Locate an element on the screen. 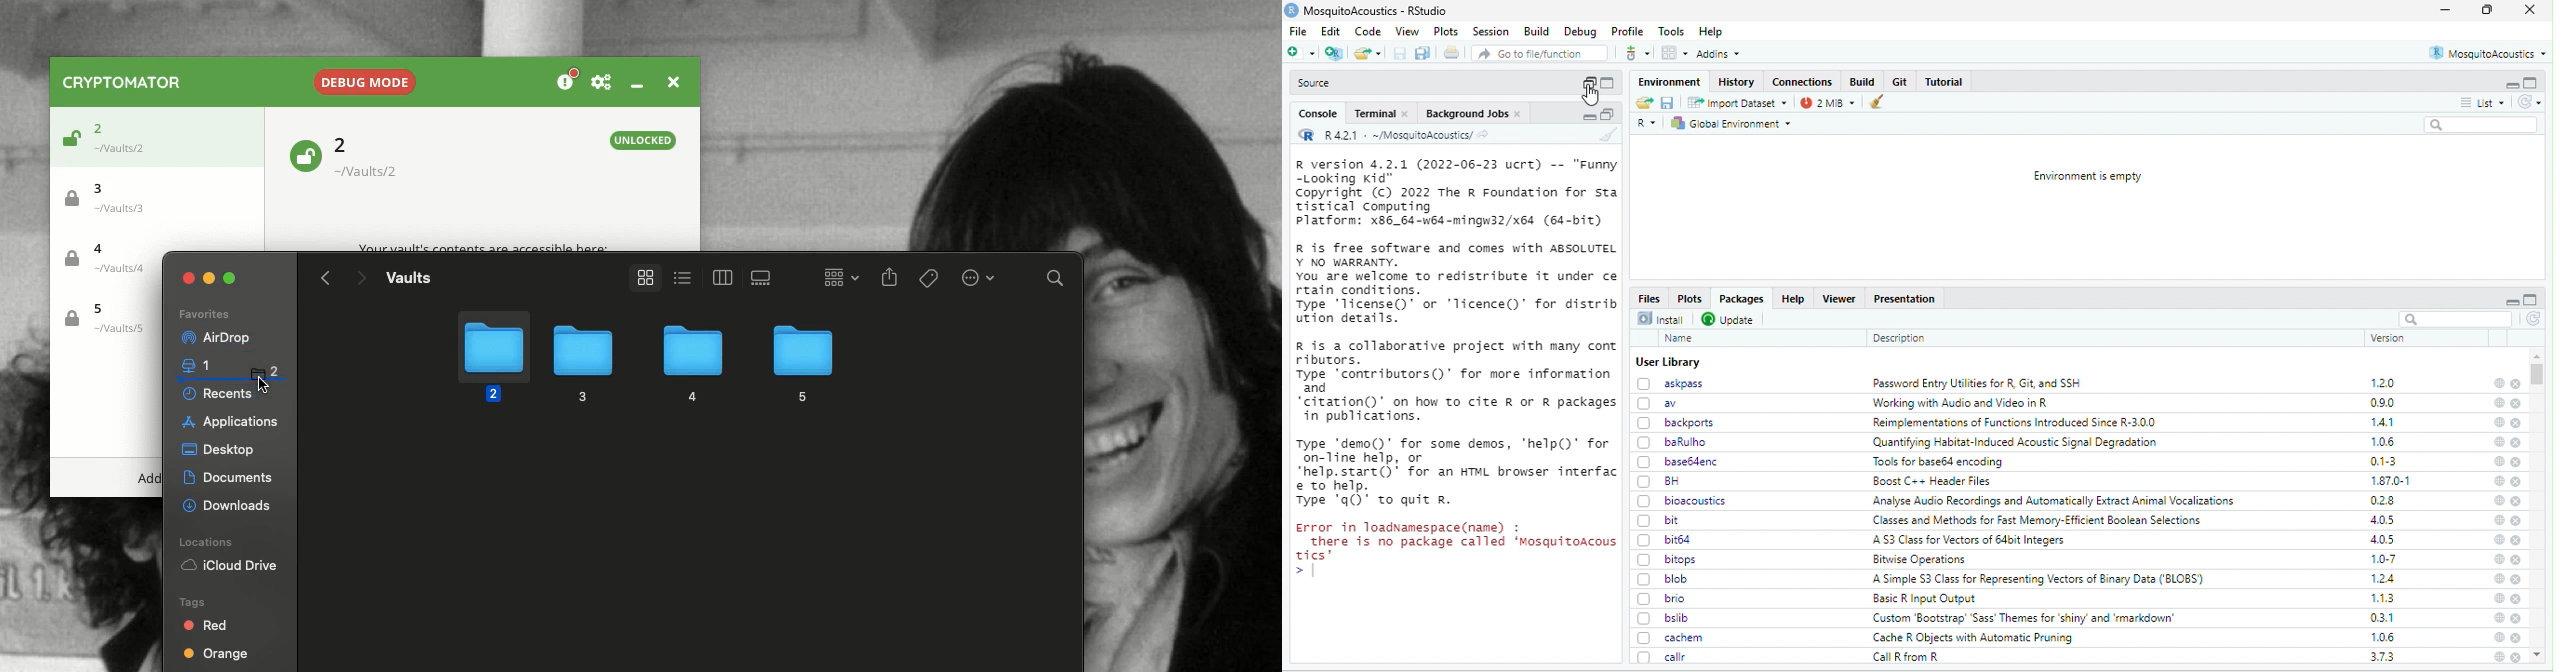 The image size is (2576, 672). R is located at coordinates (1647, 124).